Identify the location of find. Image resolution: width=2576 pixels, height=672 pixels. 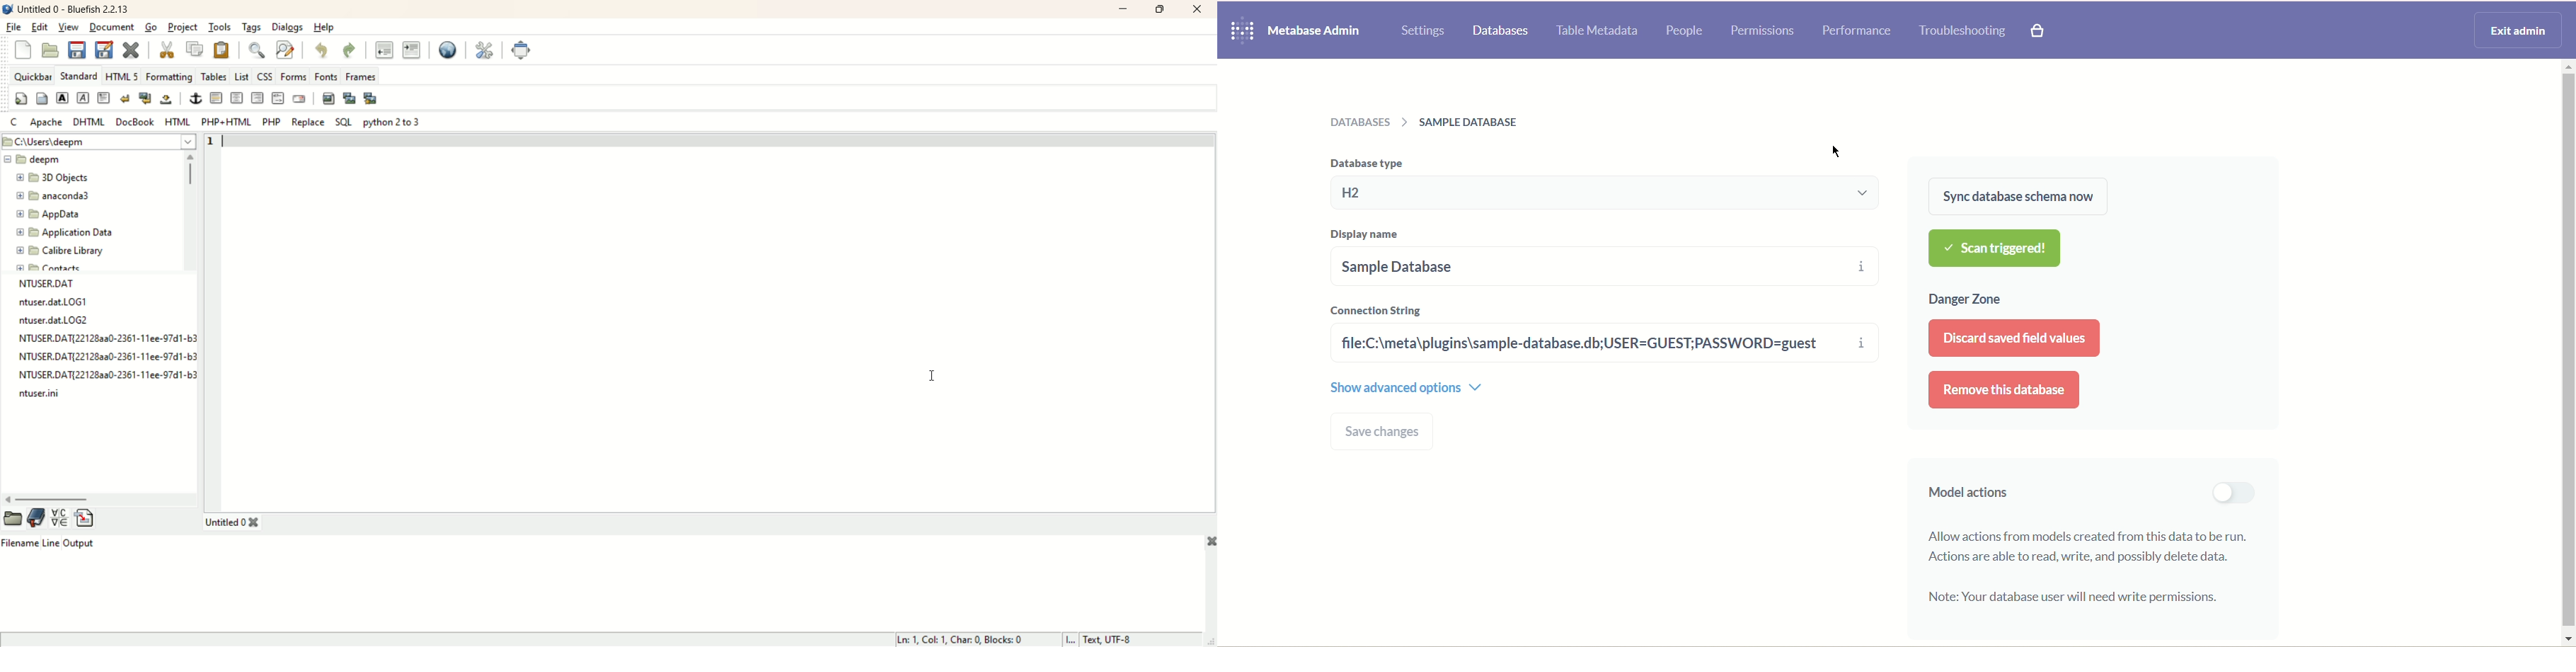
(253, 51).